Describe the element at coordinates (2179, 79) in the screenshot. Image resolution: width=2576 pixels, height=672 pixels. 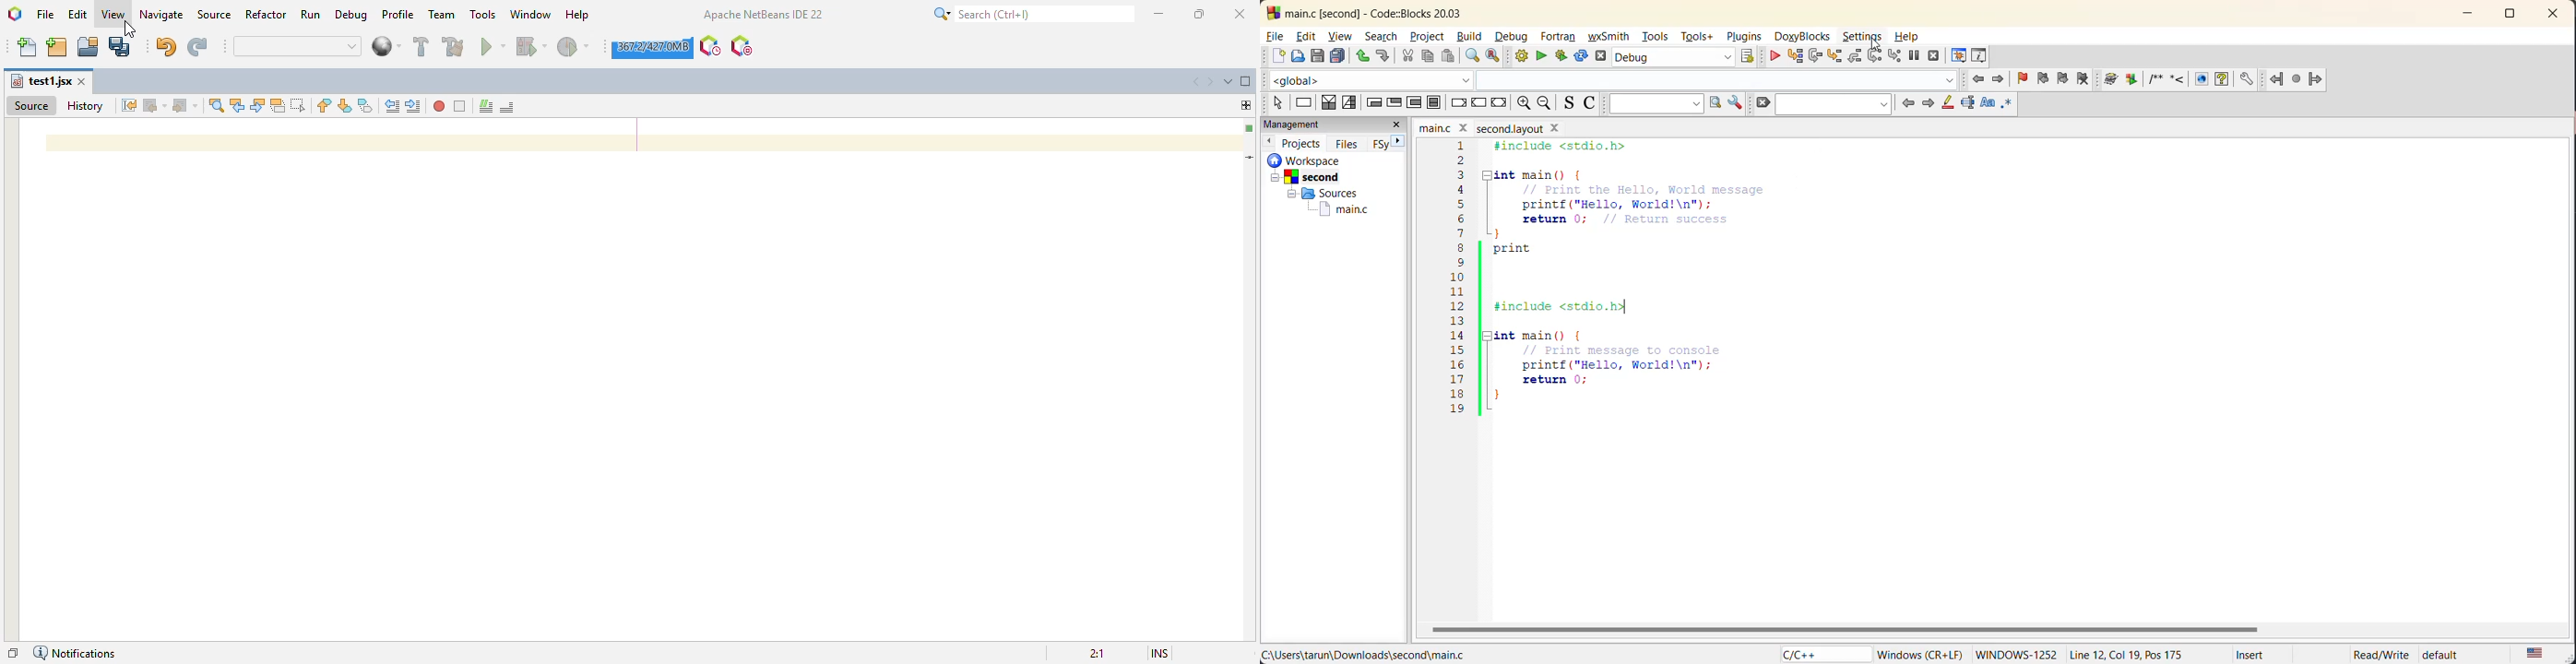
I see `doxyblocks references` at that location.